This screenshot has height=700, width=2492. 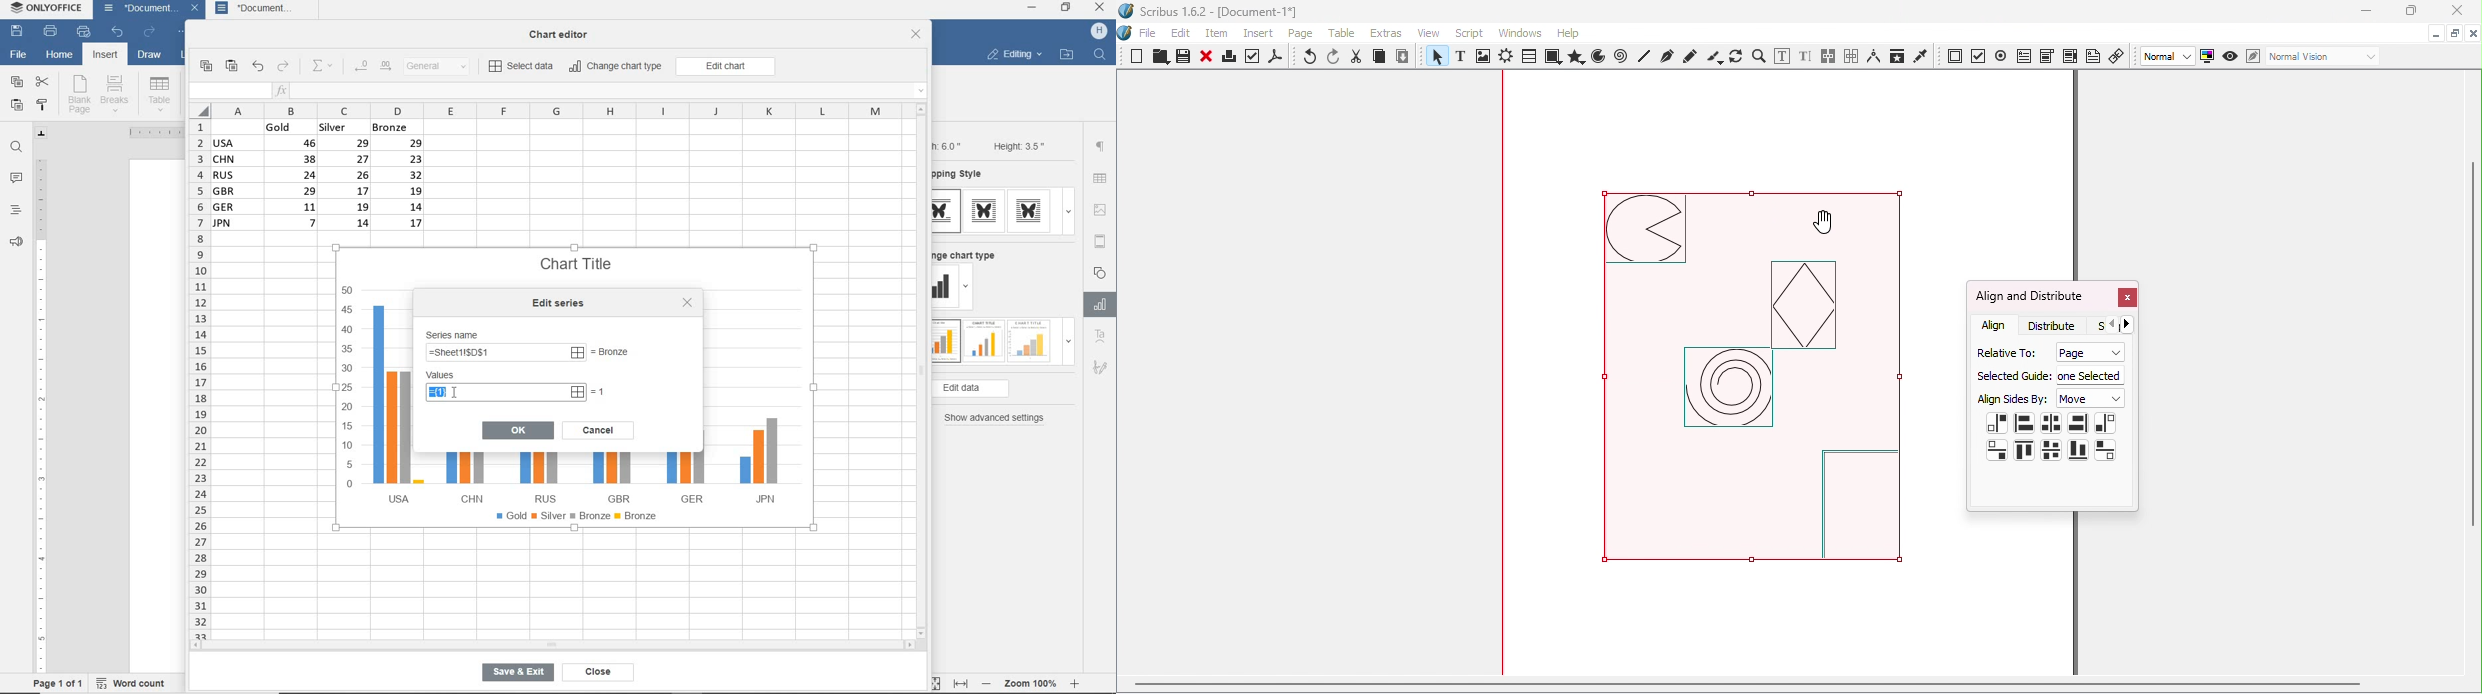 What do you see at coordinates (2453, 12) in the screenshot?
I see `Close` at bounding box center [2453, 12].